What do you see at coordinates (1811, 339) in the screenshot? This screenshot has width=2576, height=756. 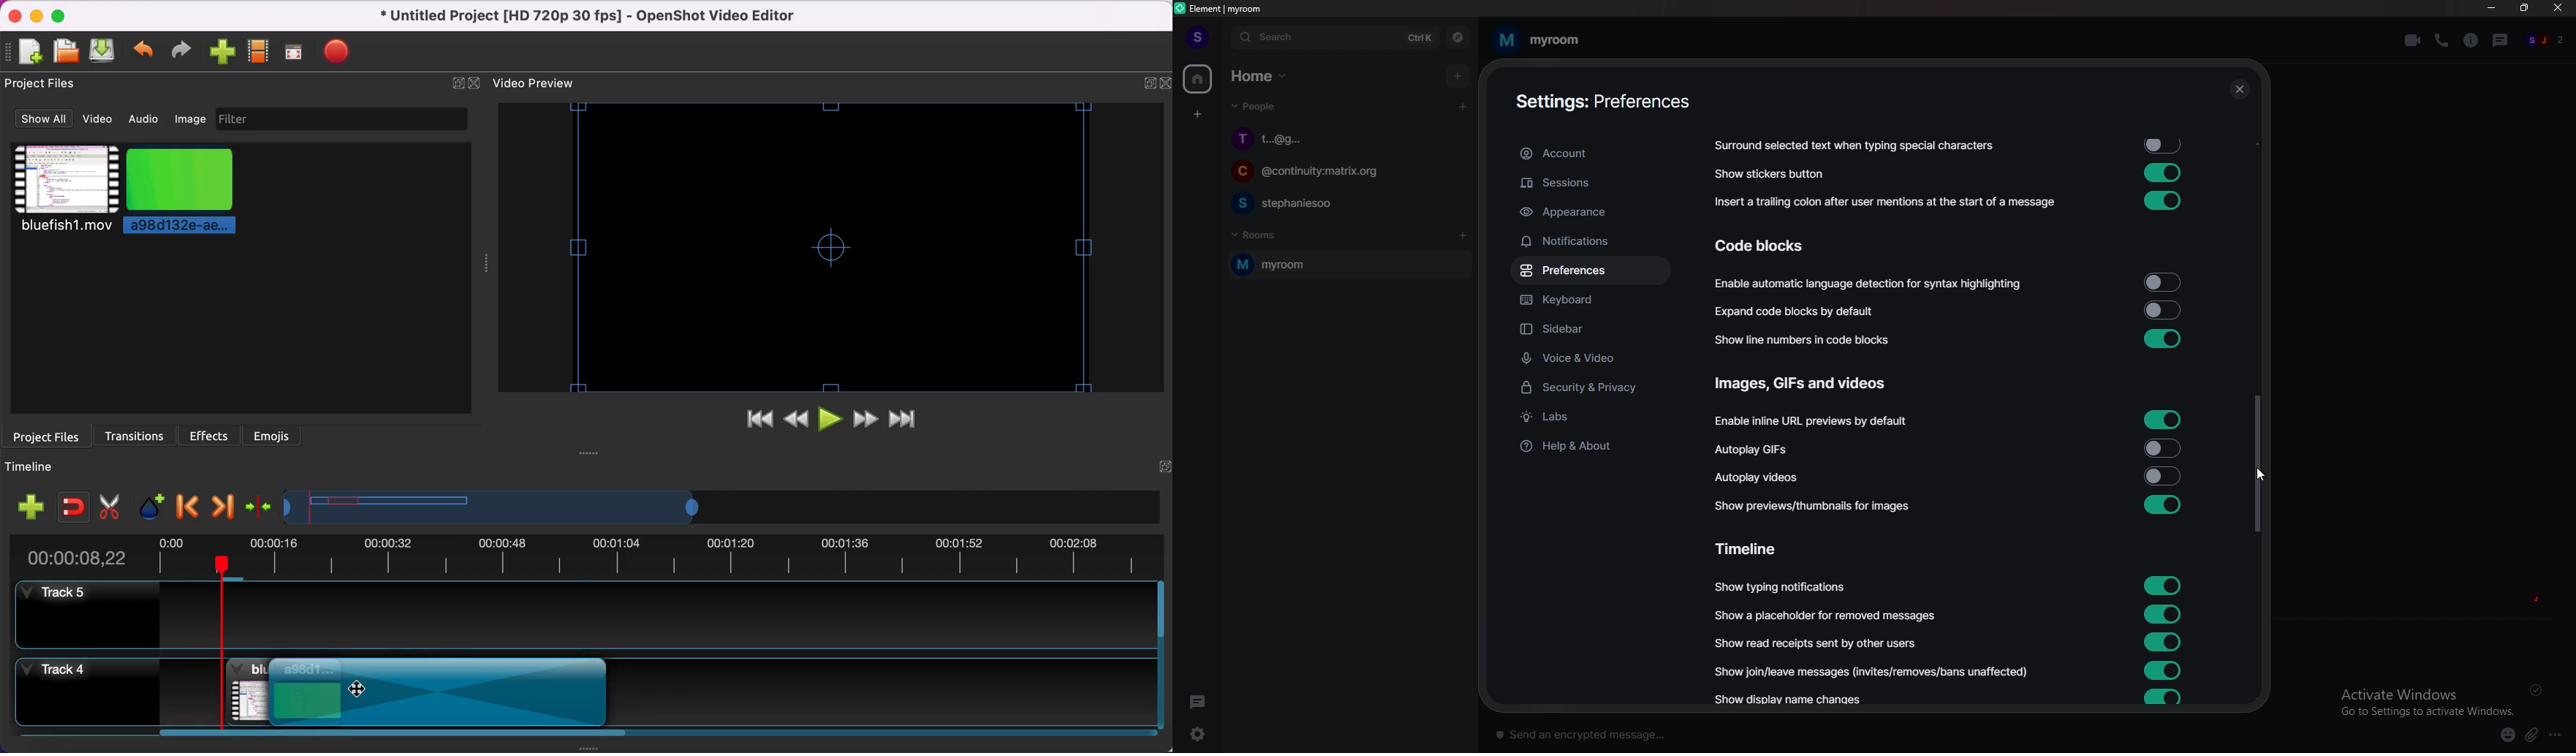 I see `show line number in code blocks` at bounding box center [1811, 339].